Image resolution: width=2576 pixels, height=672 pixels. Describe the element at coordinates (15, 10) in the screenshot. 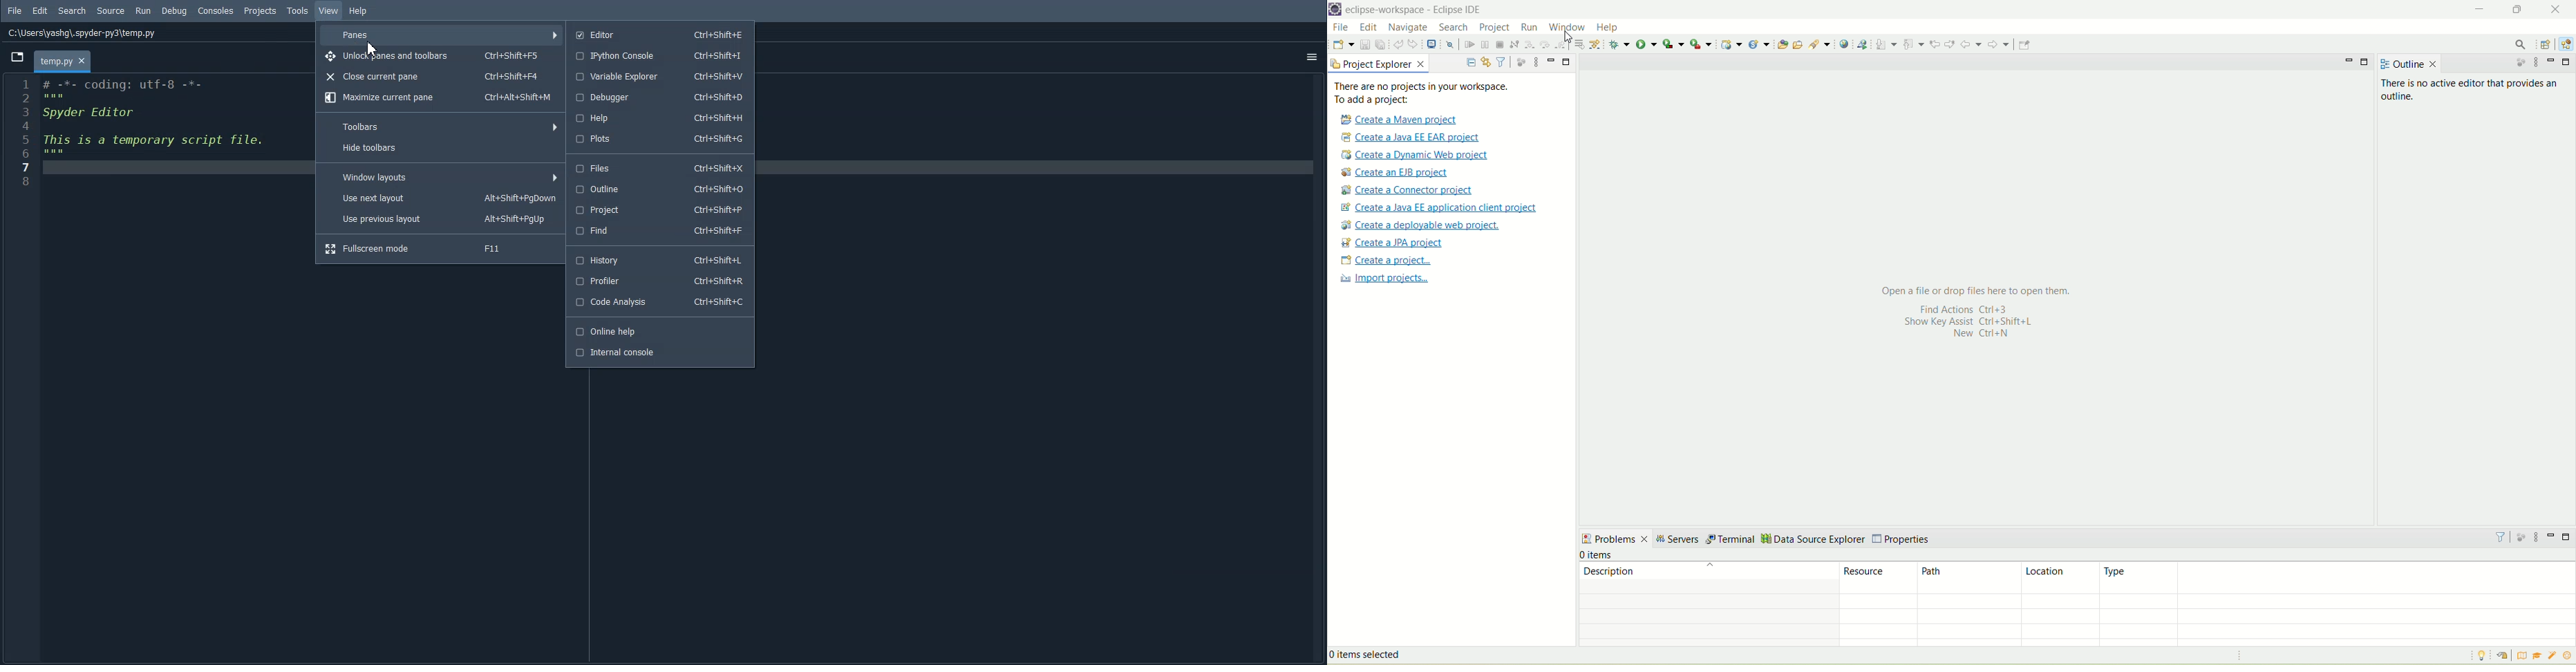

I see `File` at that location.